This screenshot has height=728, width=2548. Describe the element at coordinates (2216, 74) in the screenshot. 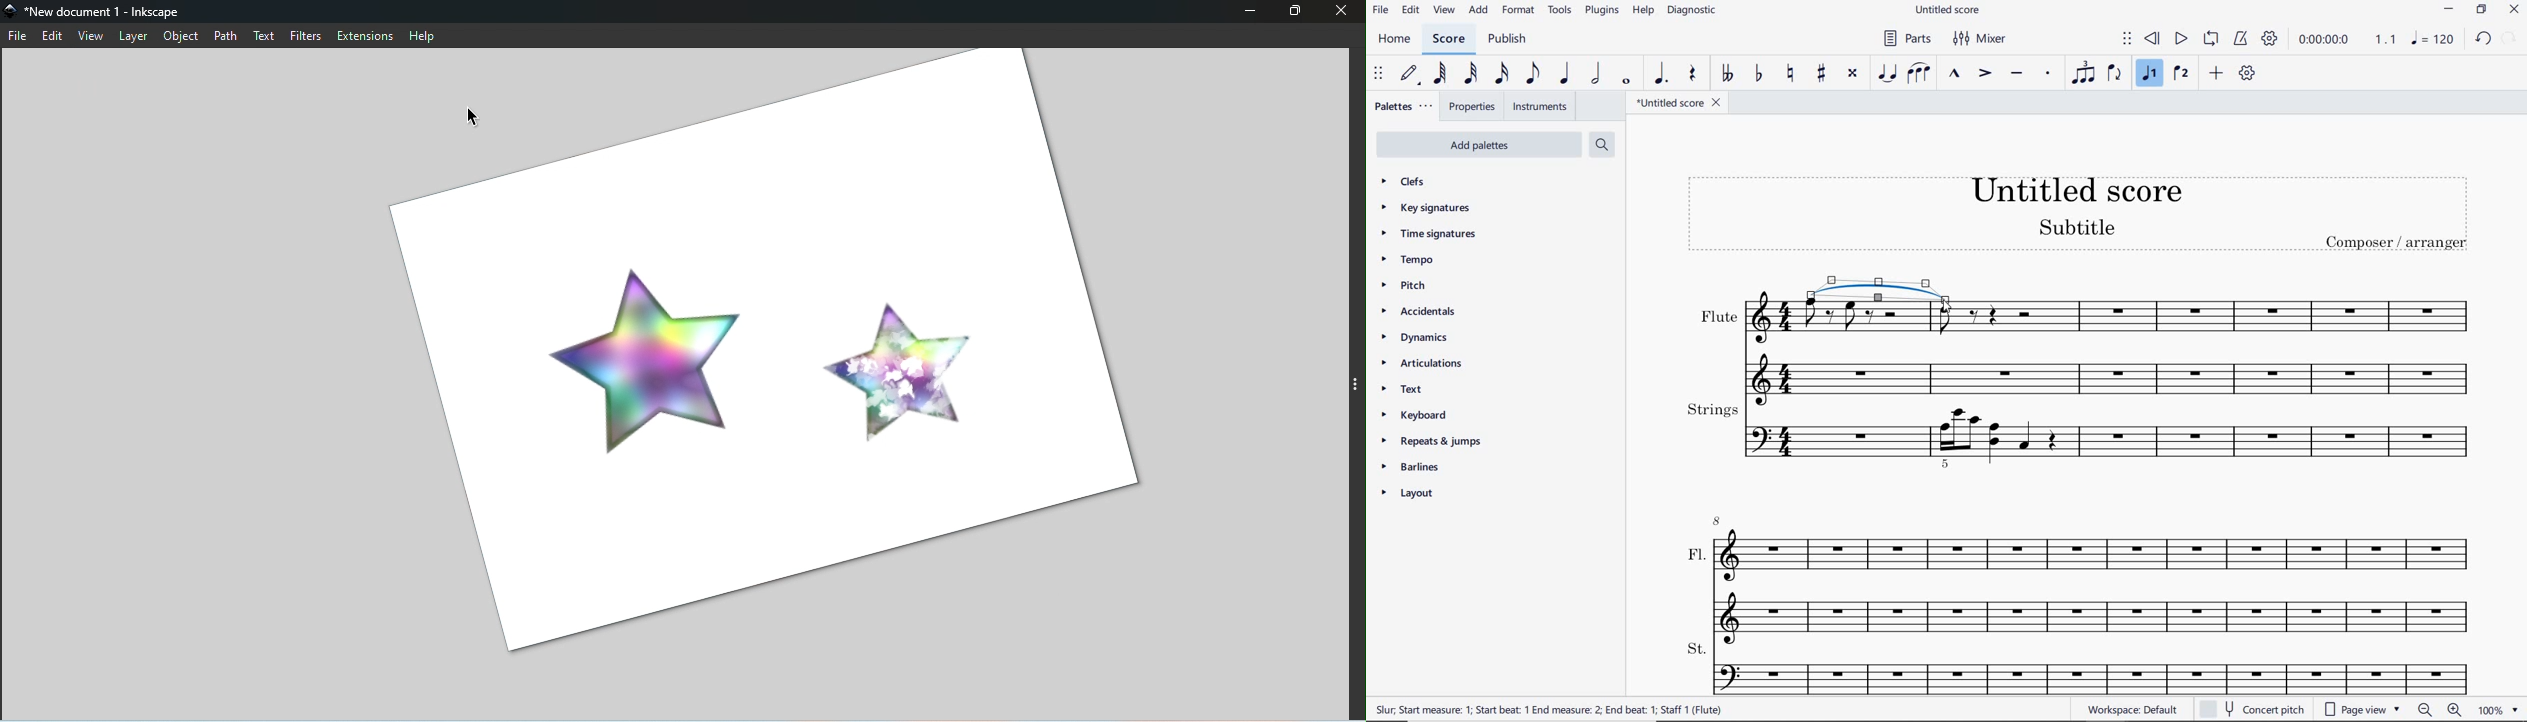

I see `ADD` at that location.